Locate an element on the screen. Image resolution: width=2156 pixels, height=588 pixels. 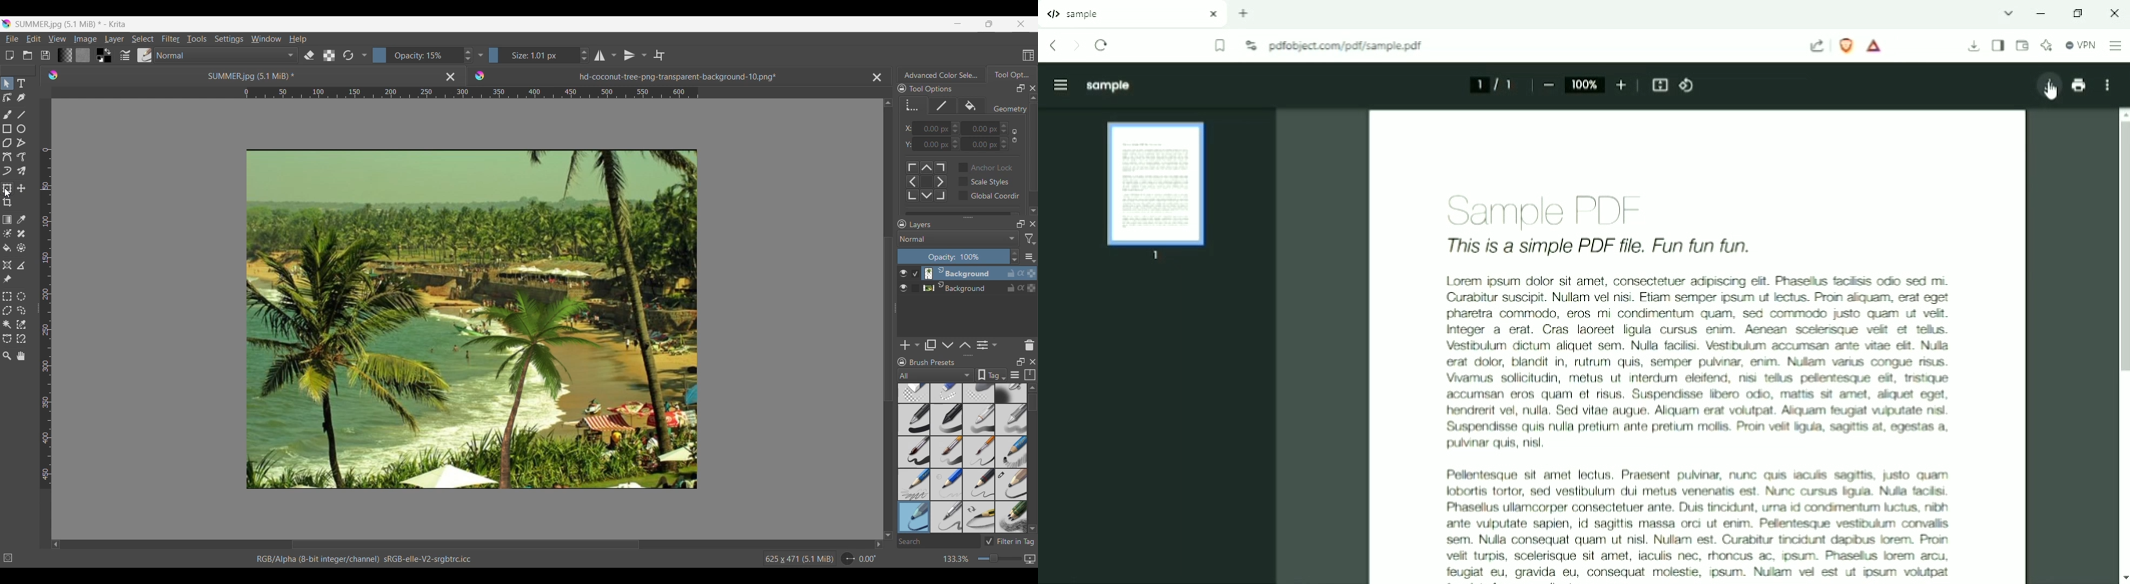
Controls is located at coordinates (926, 181).